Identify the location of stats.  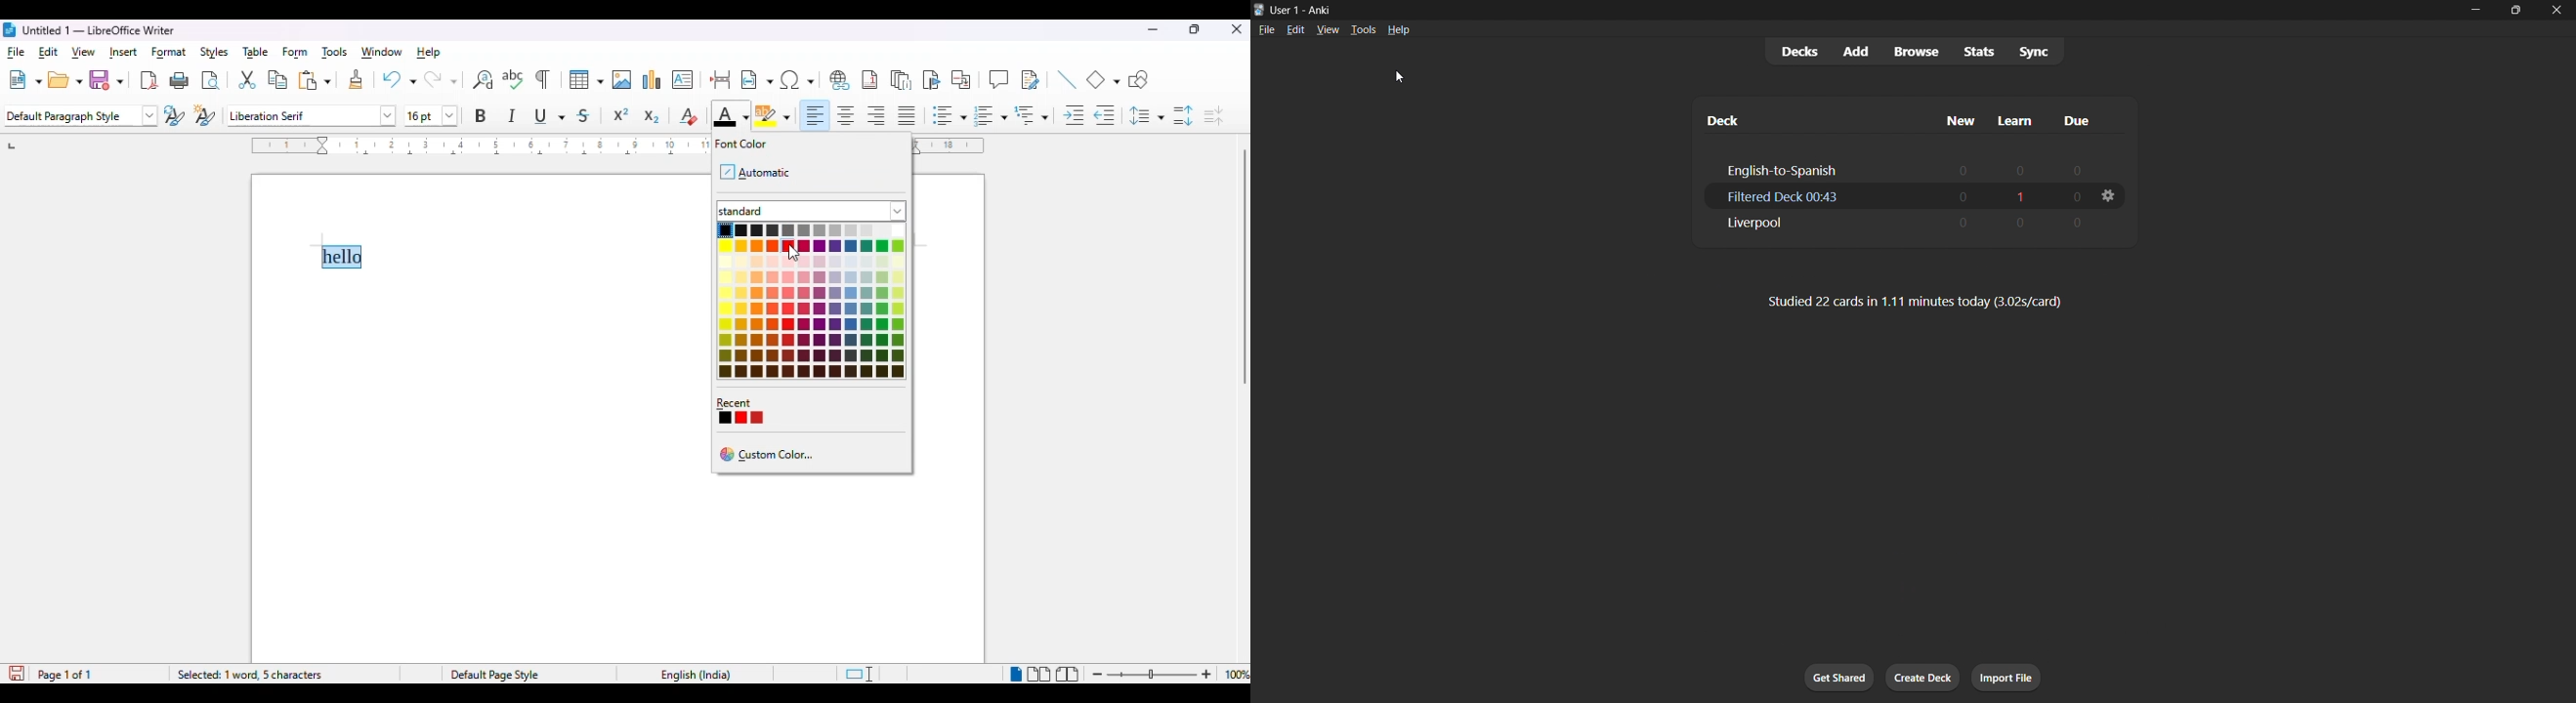
(1975, 51).